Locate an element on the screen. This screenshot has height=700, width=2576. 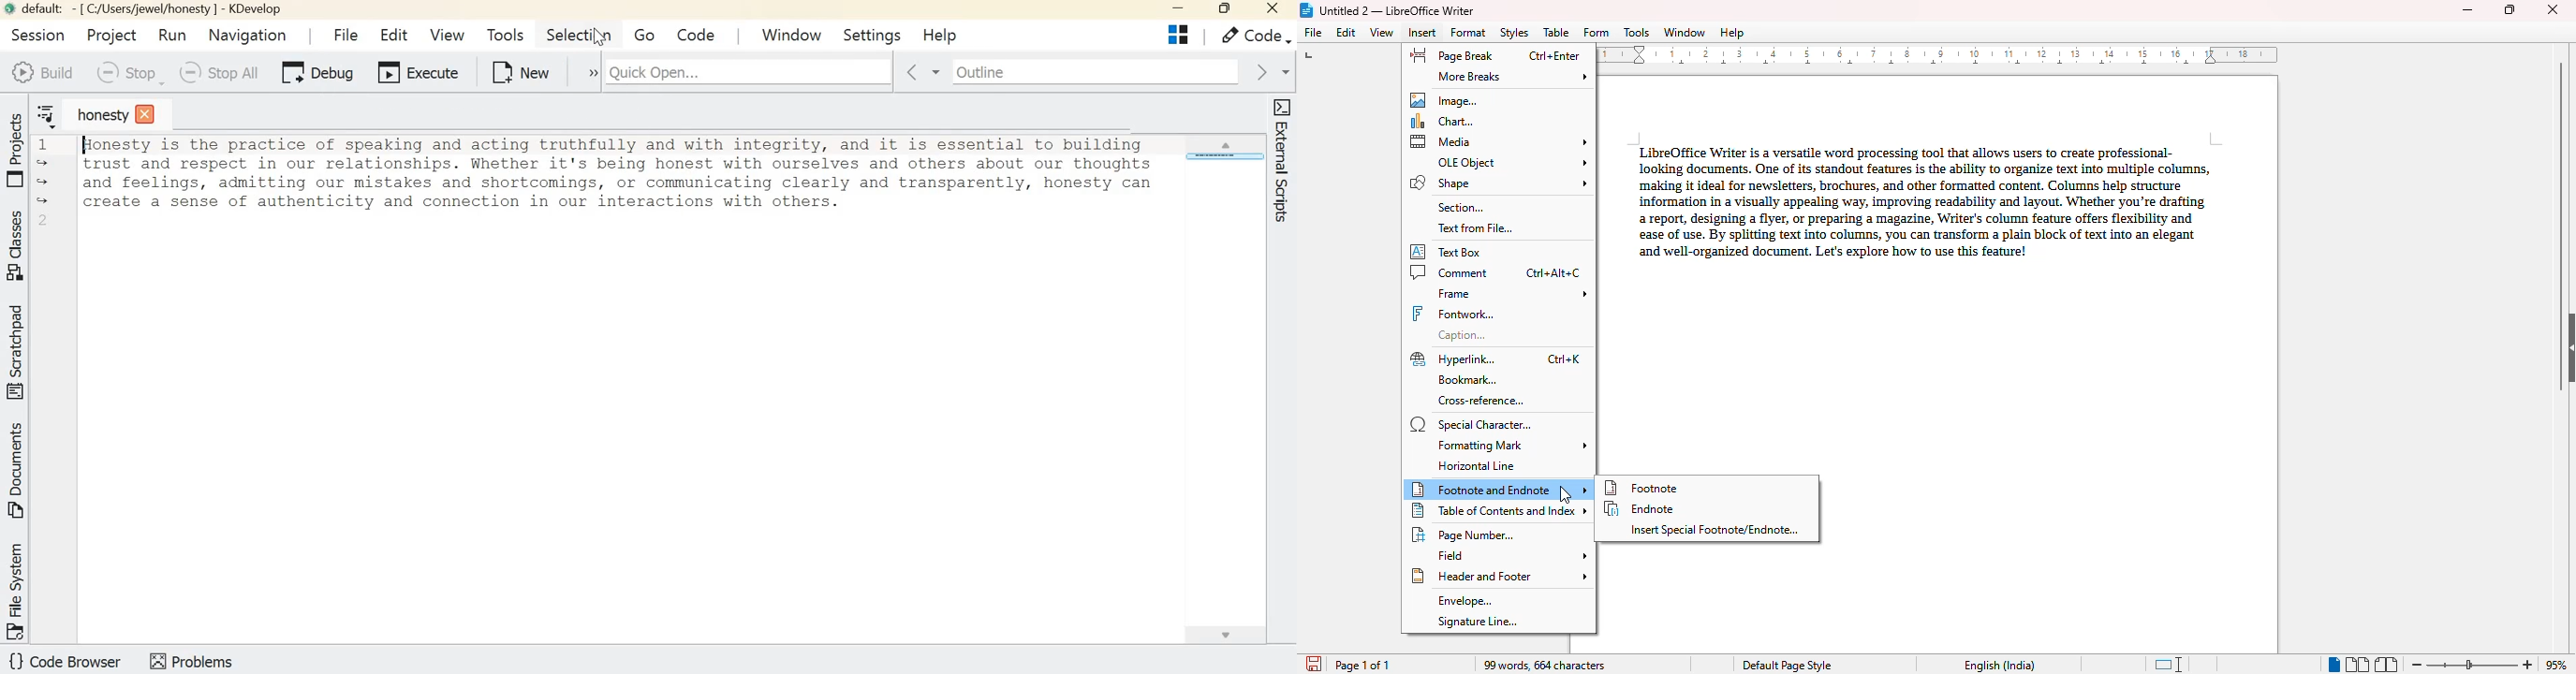
cursor is located at coordinates (599, 36).